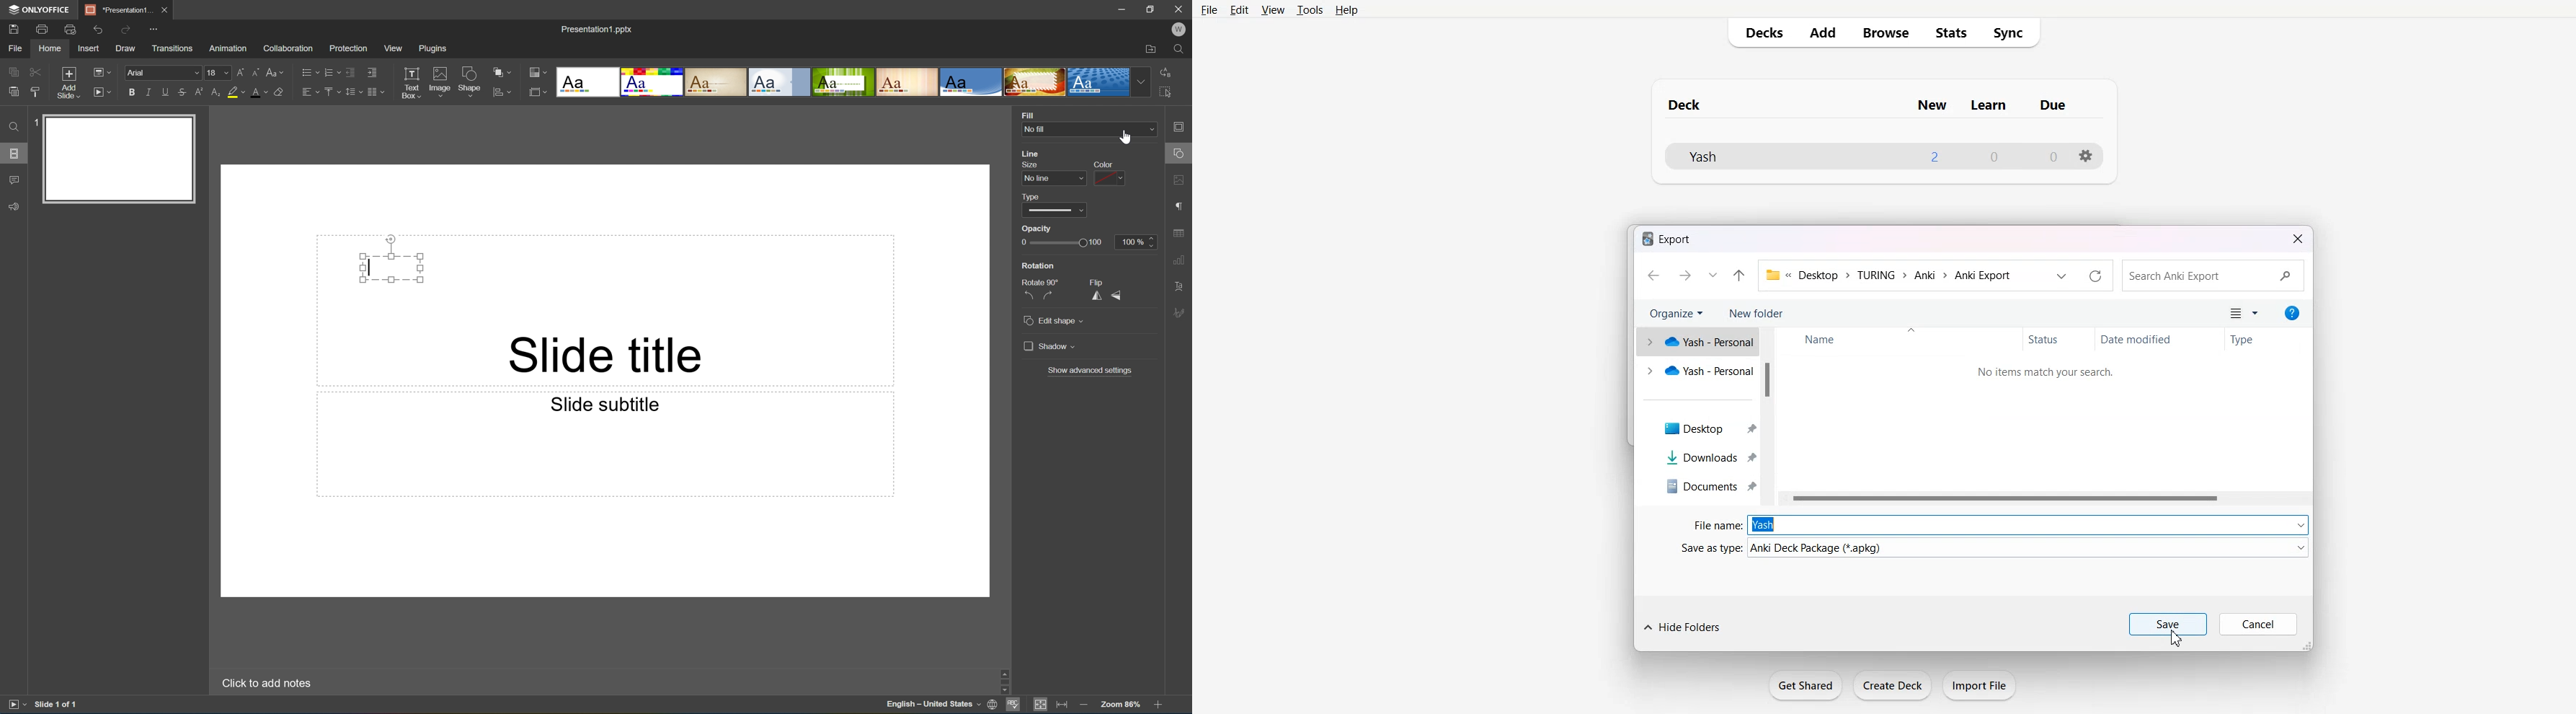 This screenshot has width=2576, height=728. I want to click on Type, so click(1033, 197).